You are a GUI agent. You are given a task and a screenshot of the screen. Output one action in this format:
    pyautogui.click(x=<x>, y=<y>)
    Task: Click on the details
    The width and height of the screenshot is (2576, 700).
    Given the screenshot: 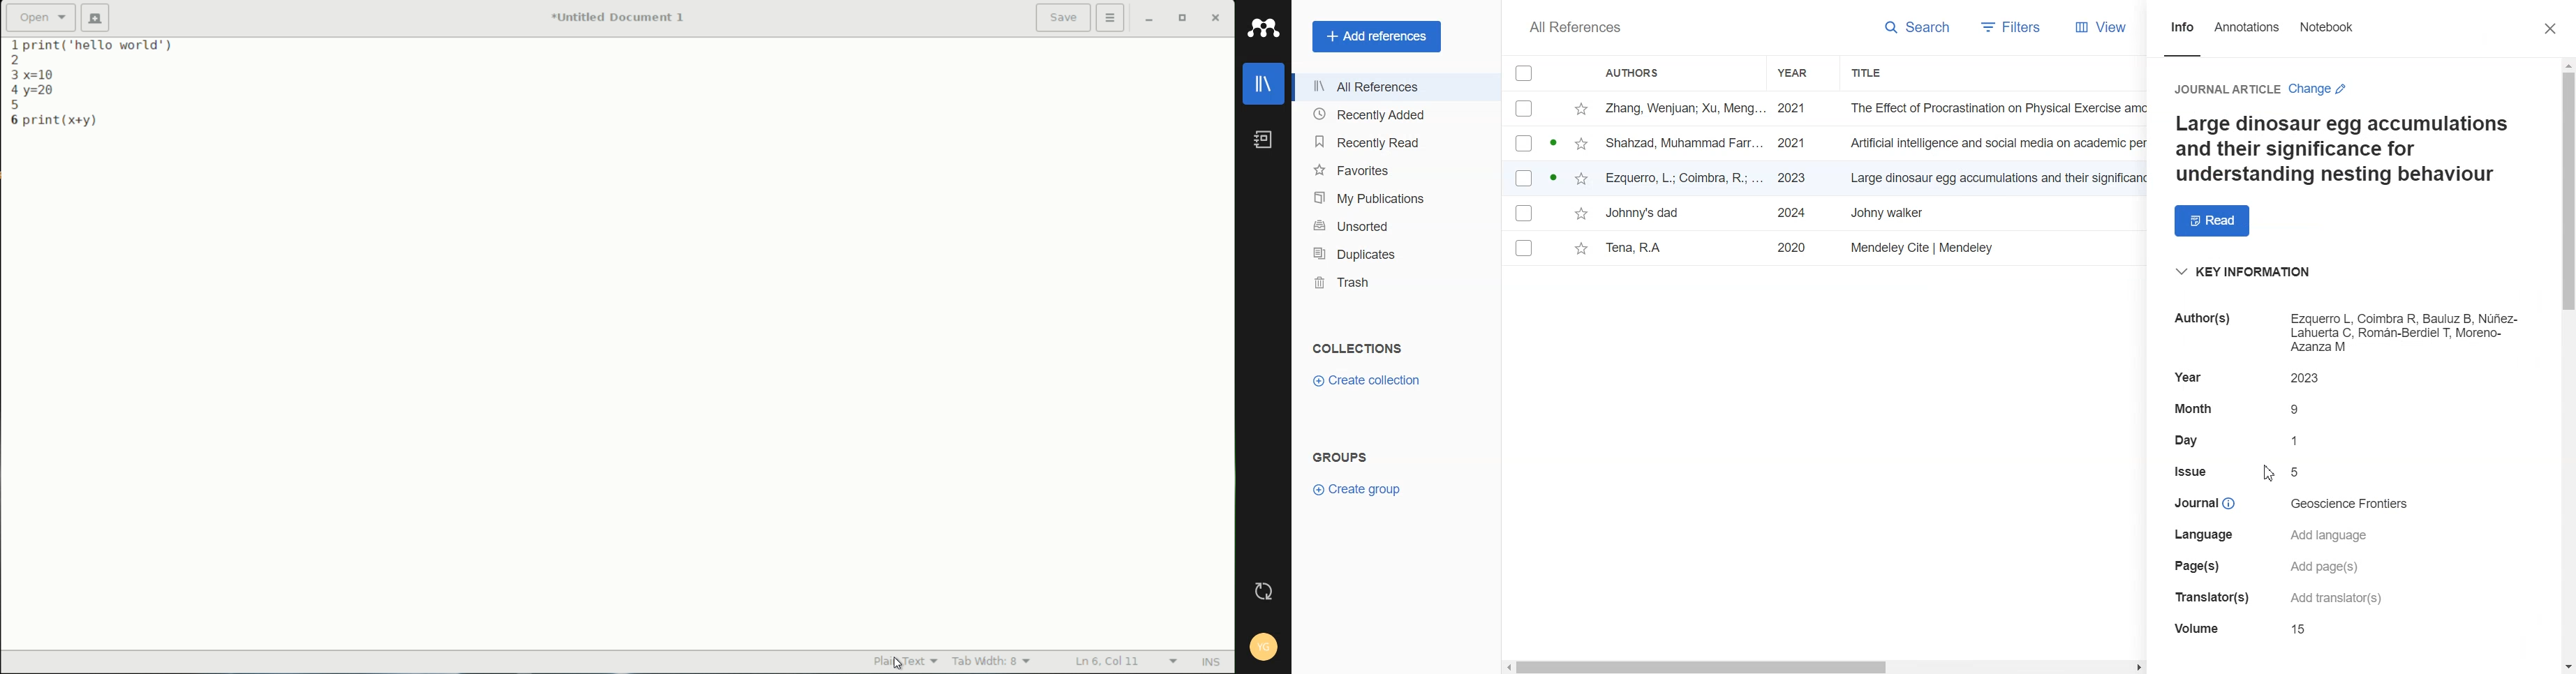 What is the action you would take?
    pyautogui.click(x=2297, y=472)
    